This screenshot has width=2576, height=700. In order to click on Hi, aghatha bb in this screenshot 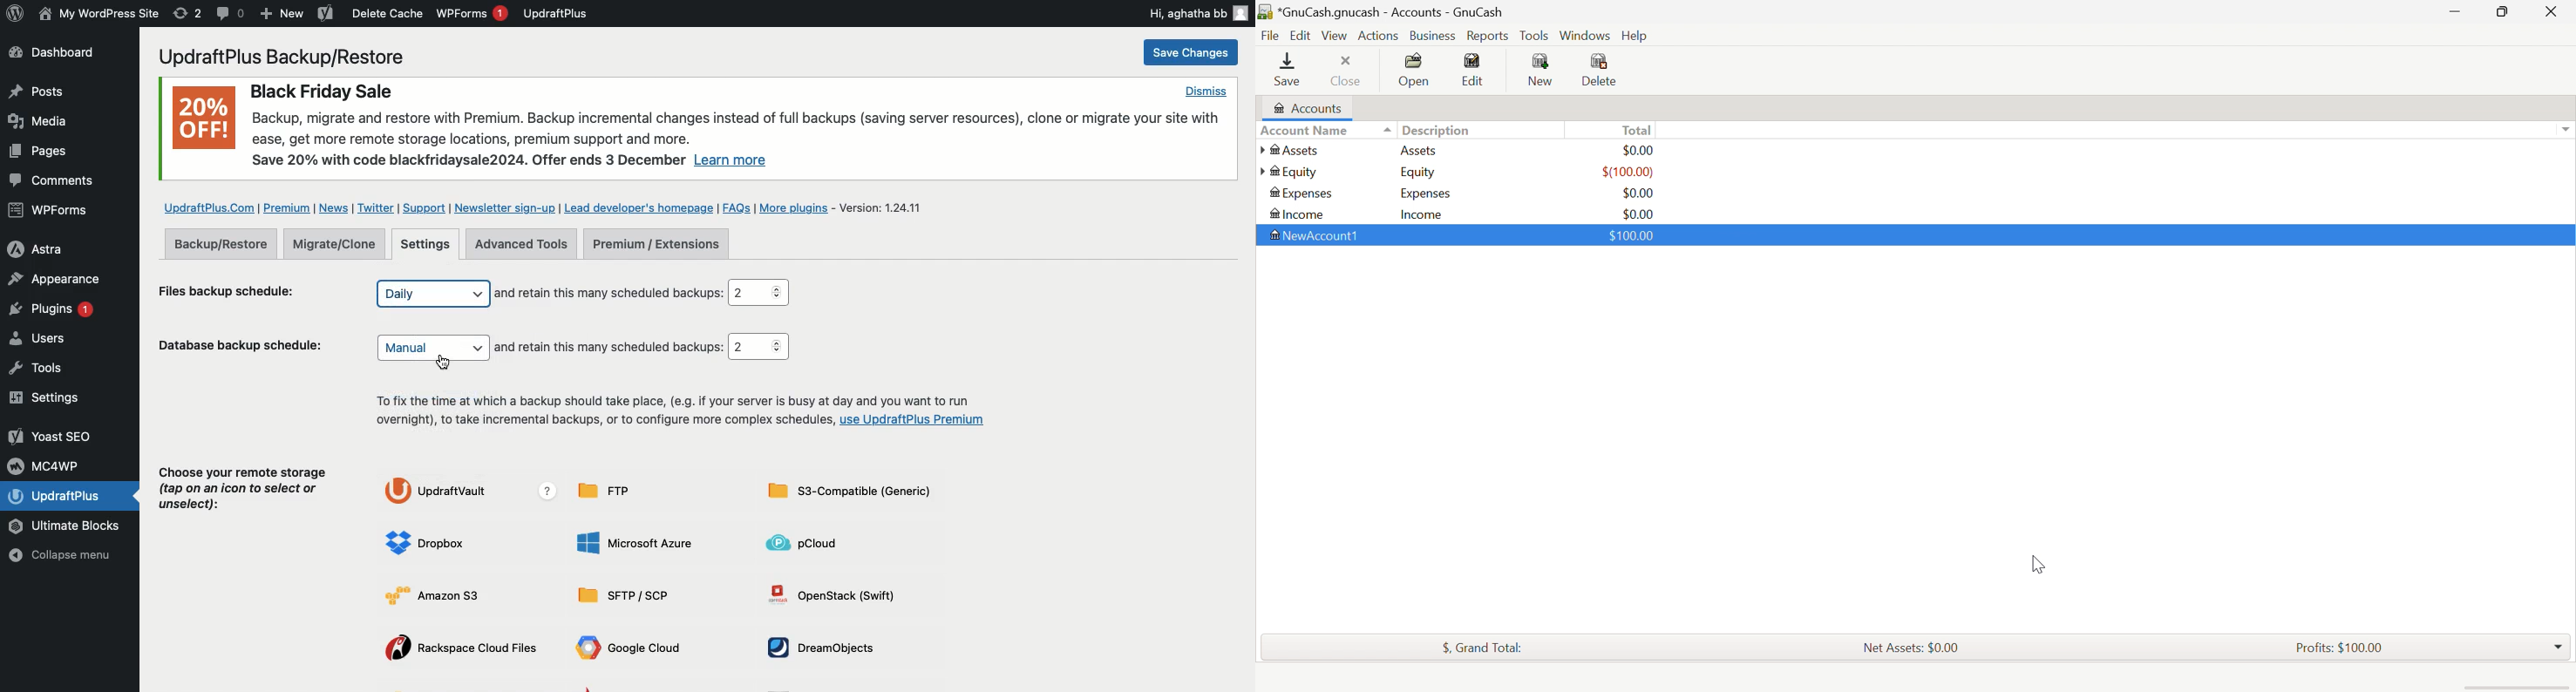, I will do `click(1197, 12)`.